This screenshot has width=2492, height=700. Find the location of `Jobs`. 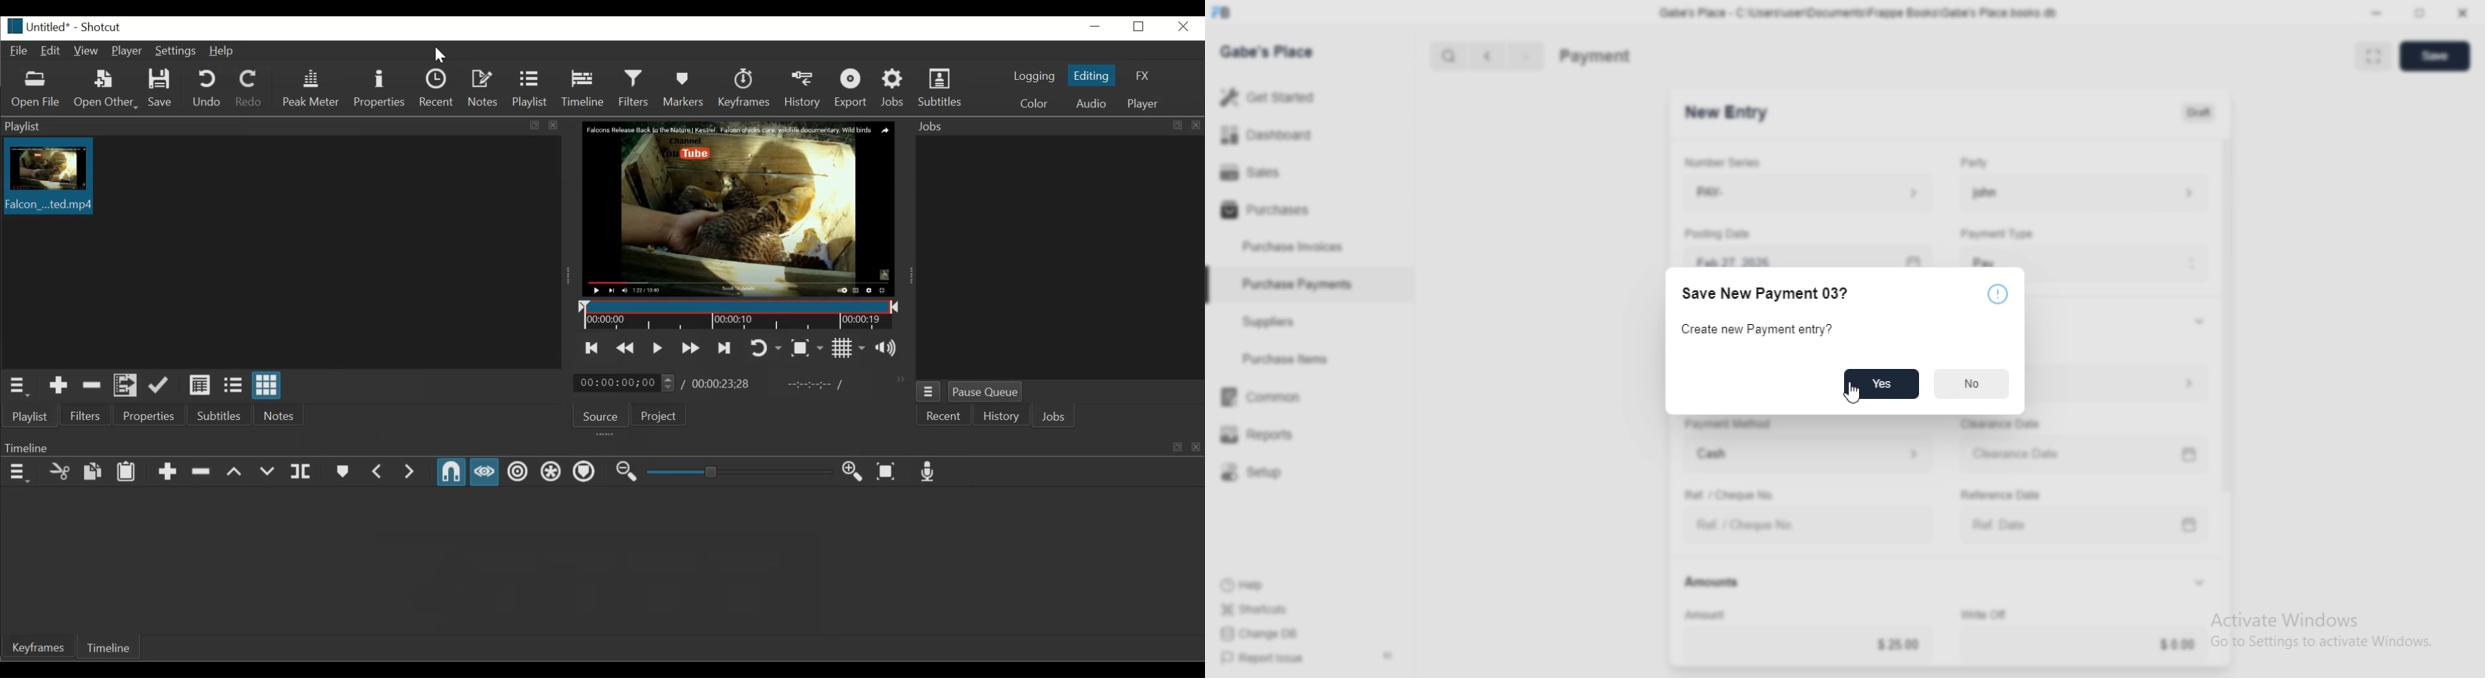

Jobs is located at coordinates (1054, 417).